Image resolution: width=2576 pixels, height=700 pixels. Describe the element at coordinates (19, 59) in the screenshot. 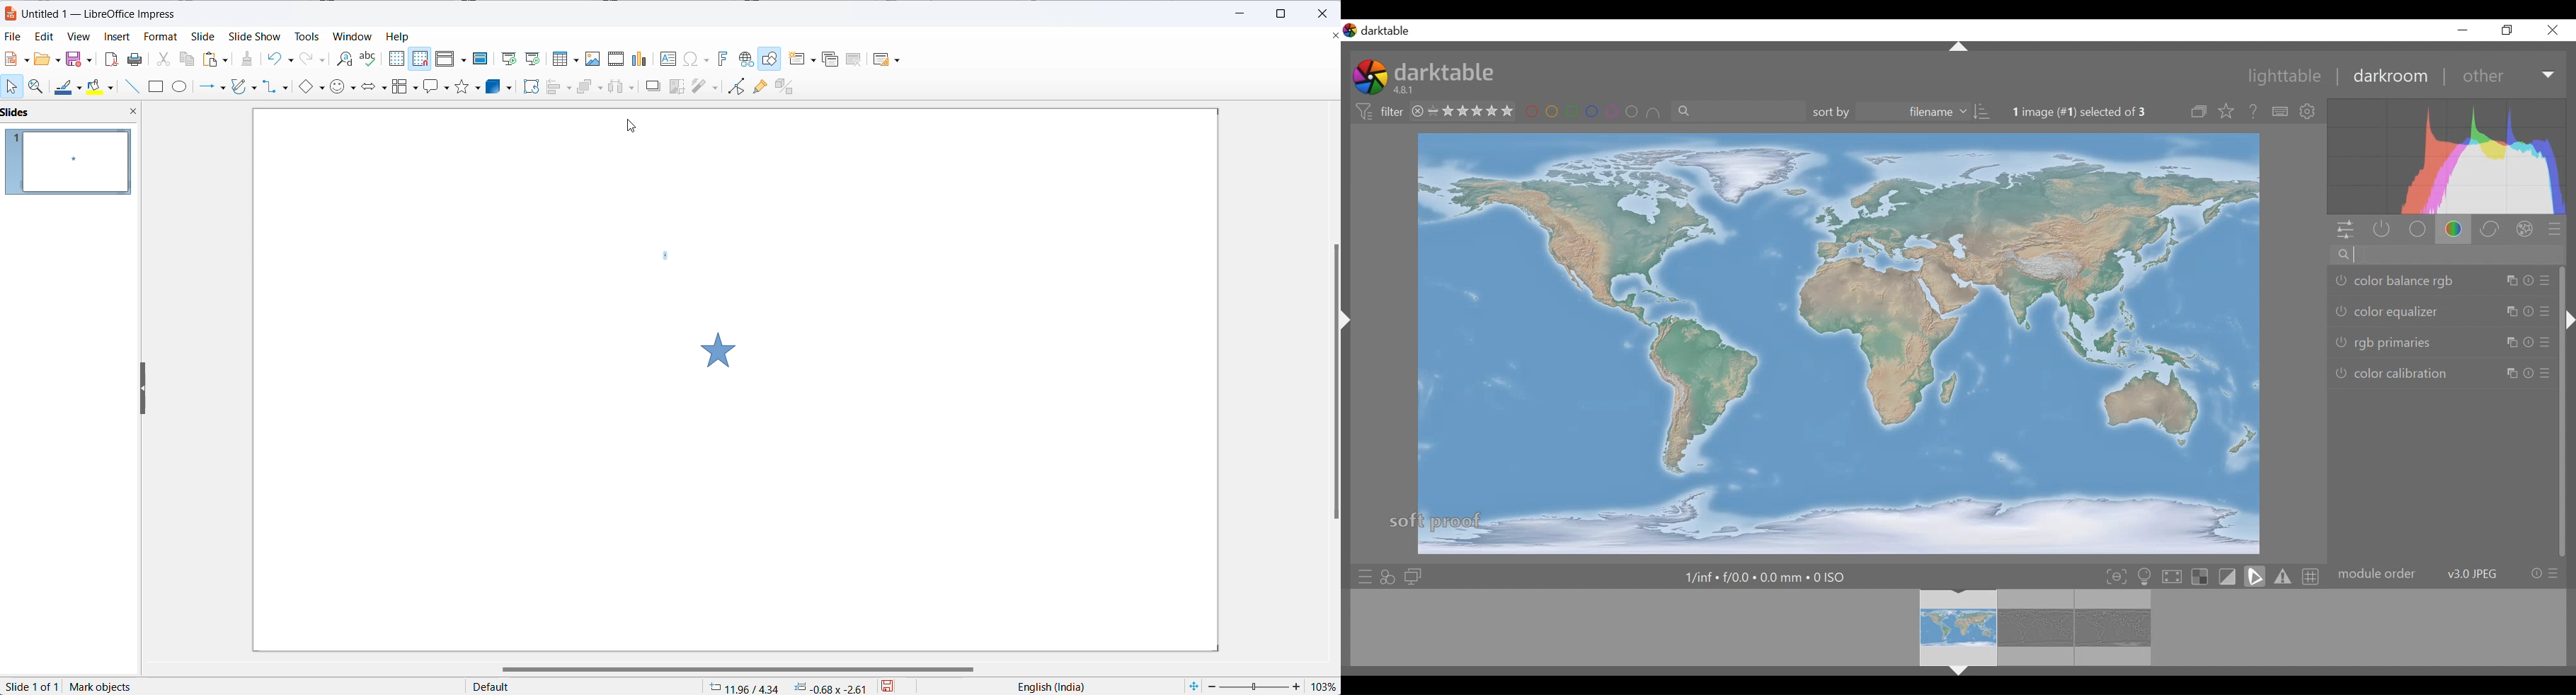

I see `new file` at that location.